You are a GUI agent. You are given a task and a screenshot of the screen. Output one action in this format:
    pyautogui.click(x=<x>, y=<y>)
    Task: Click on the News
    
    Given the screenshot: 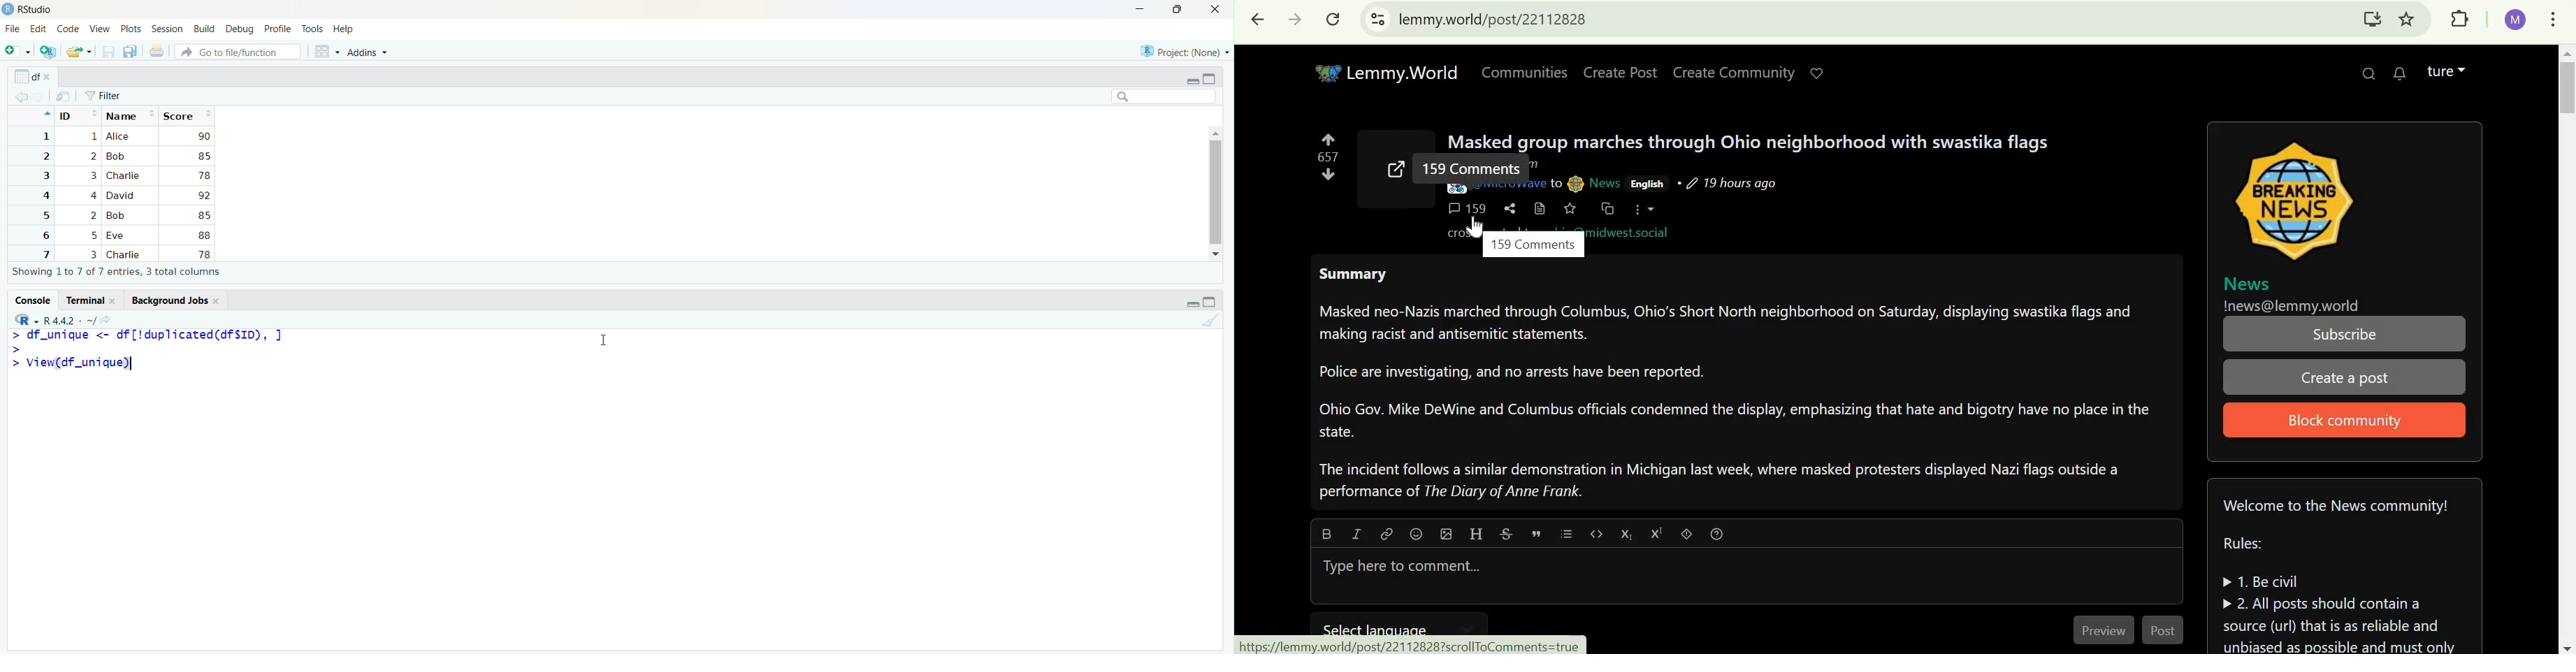 What is the action you would take?
    pyautogui.click(x=2248, y=282)
    